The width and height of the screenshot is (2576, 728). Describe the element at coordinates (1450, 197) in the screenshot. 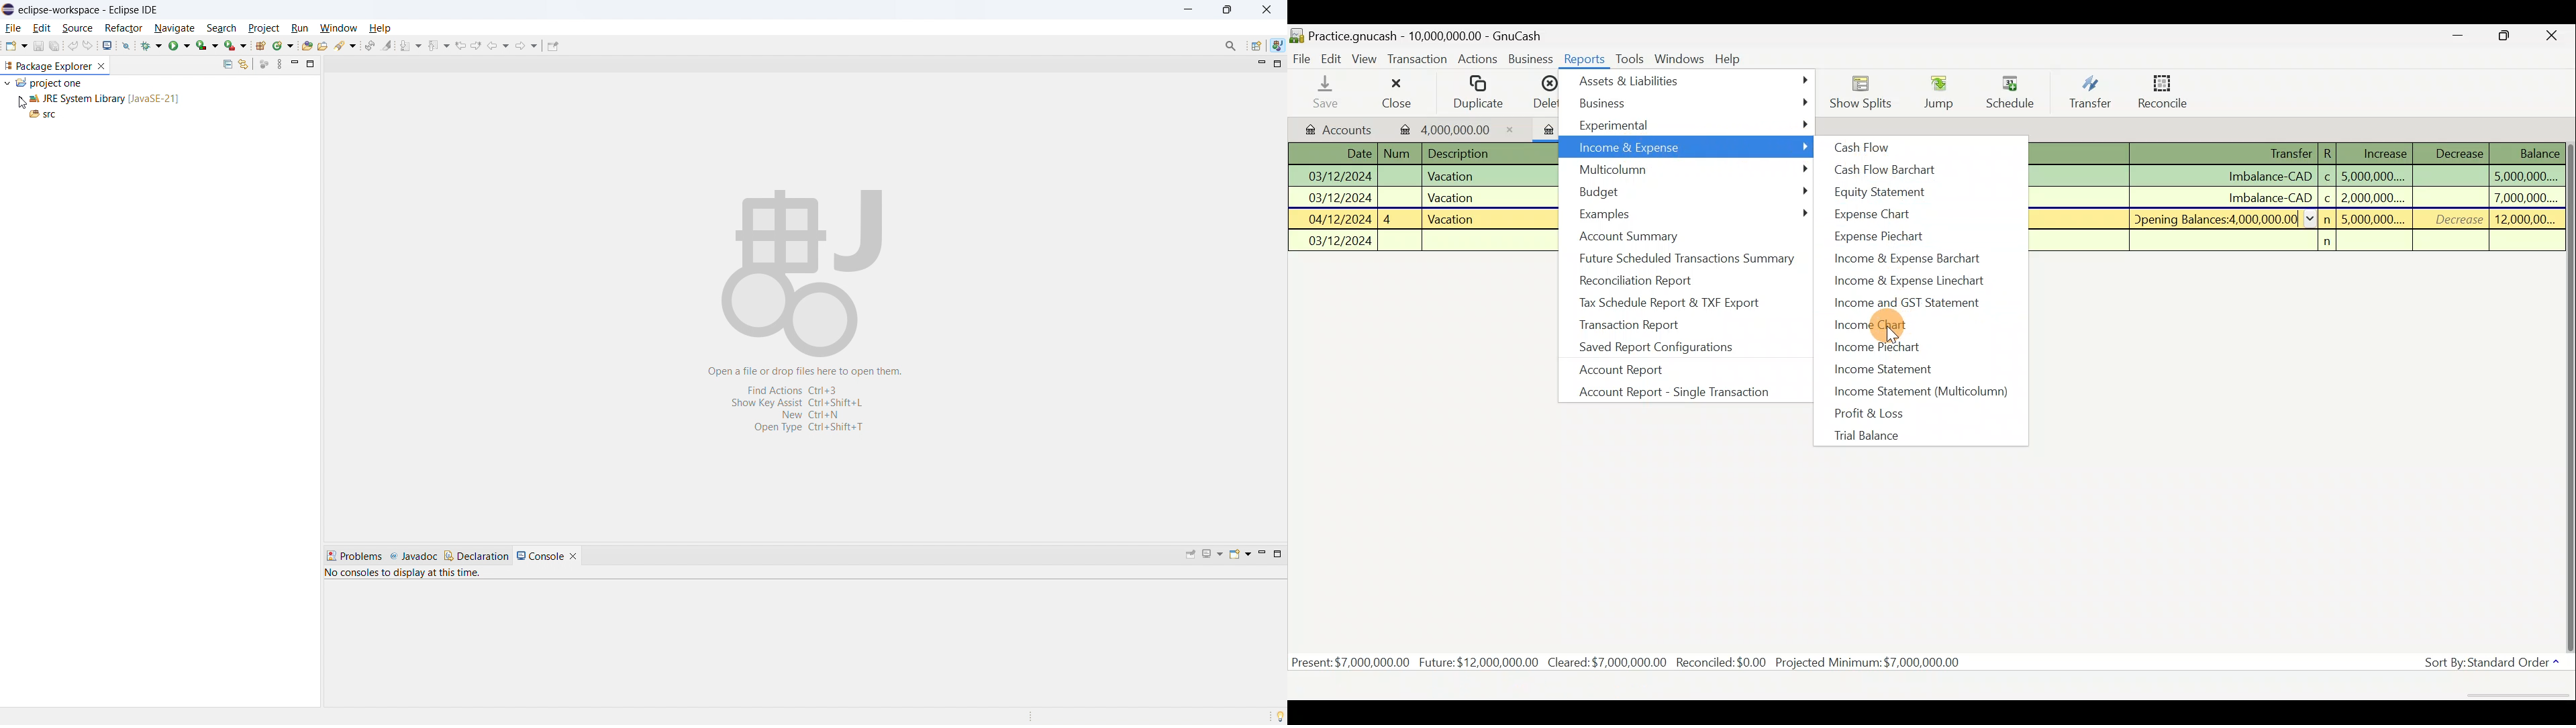

I see `Vacation` at that location.